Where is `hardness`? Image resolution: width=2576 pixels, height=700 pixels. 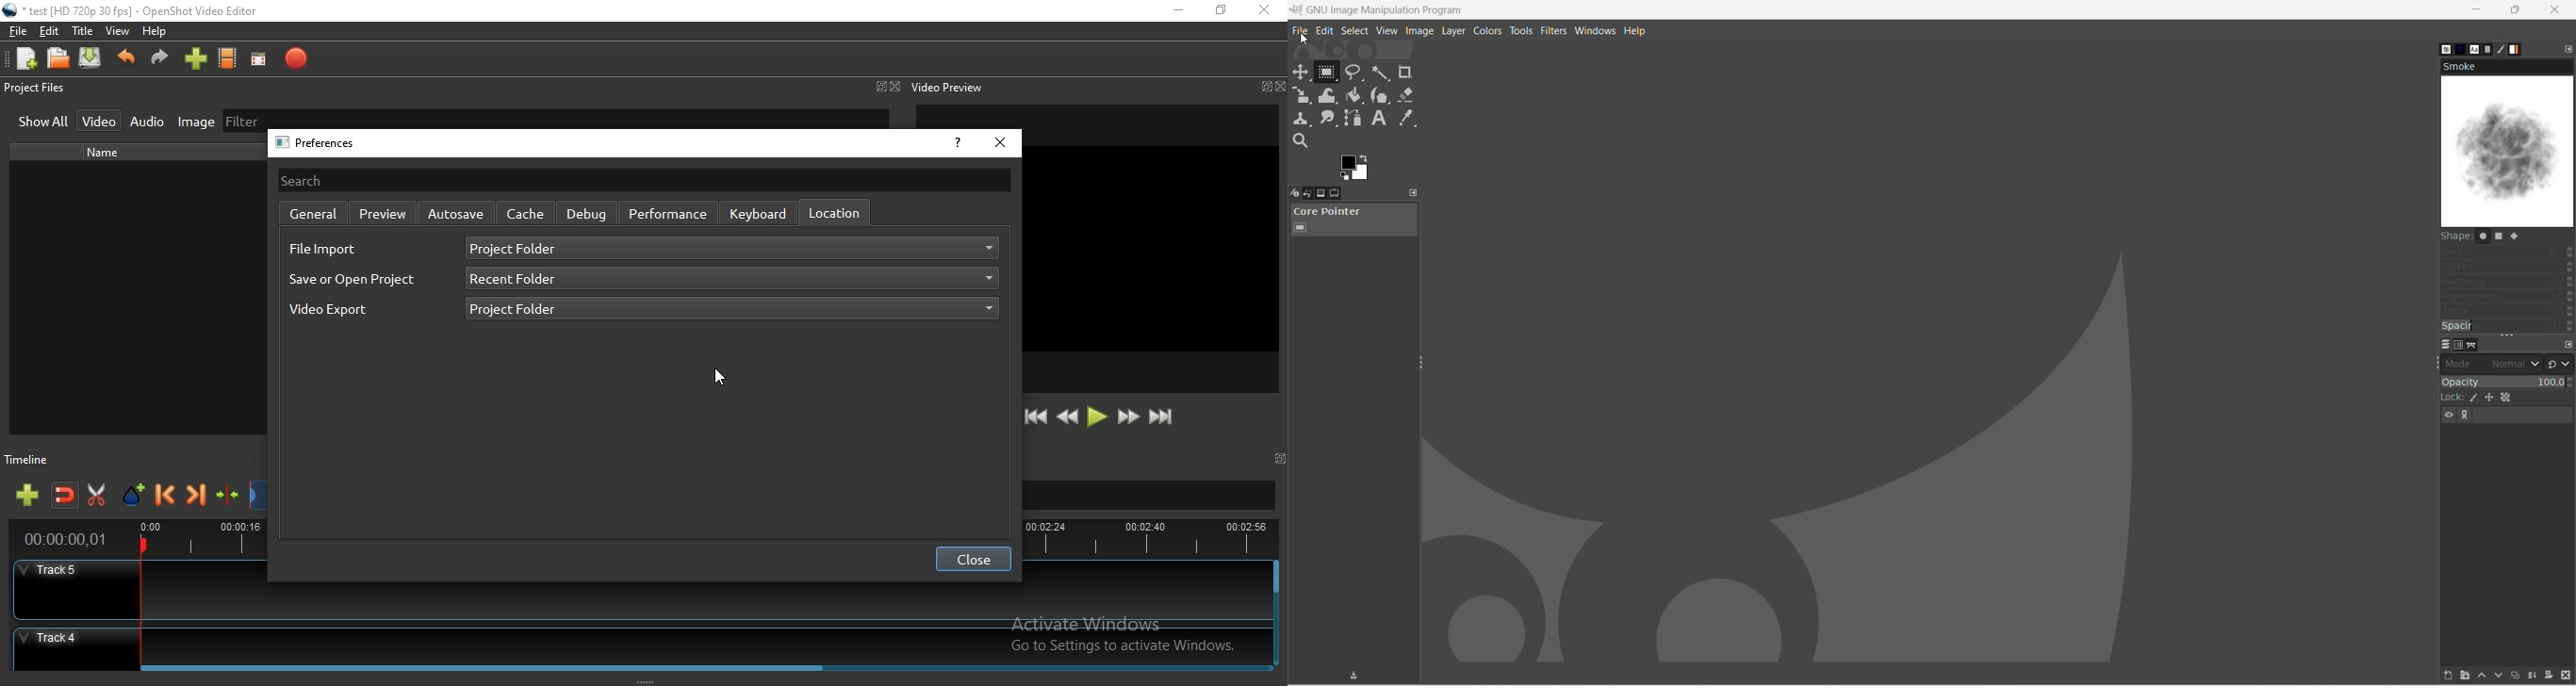
hardness is located at coordinates (2507, 281).